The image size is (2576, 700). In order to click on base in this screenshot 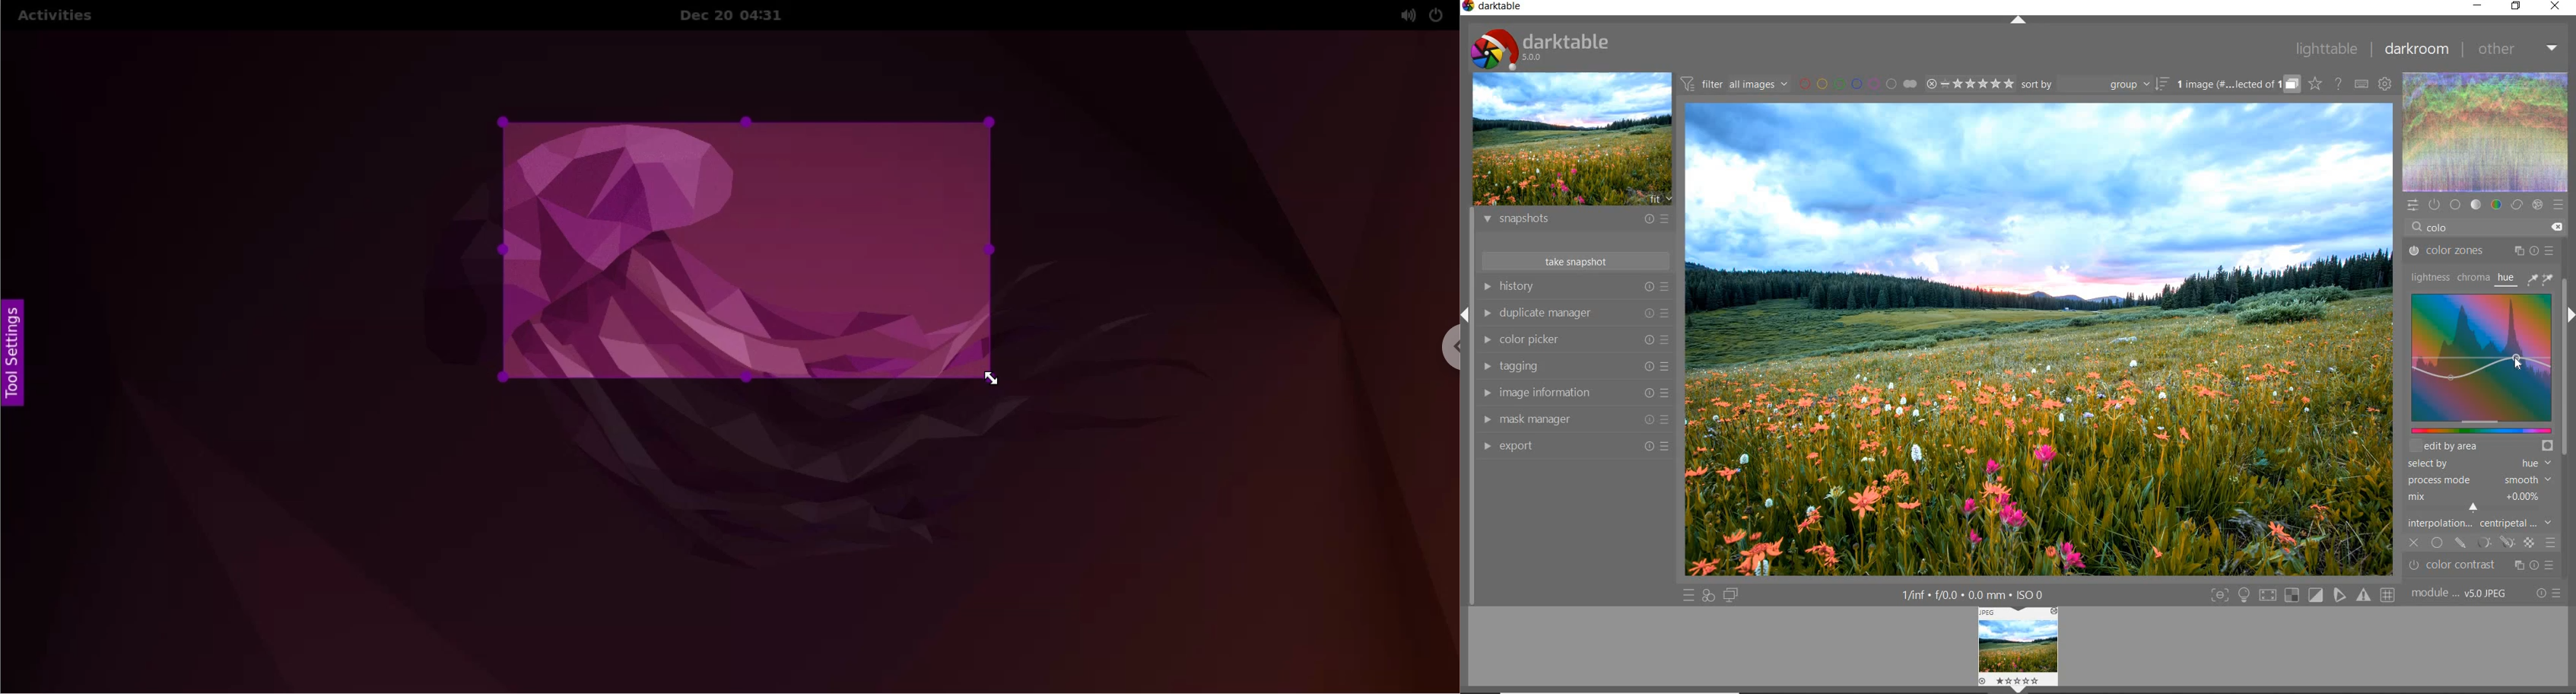, I will do `click(2456, 205)`.